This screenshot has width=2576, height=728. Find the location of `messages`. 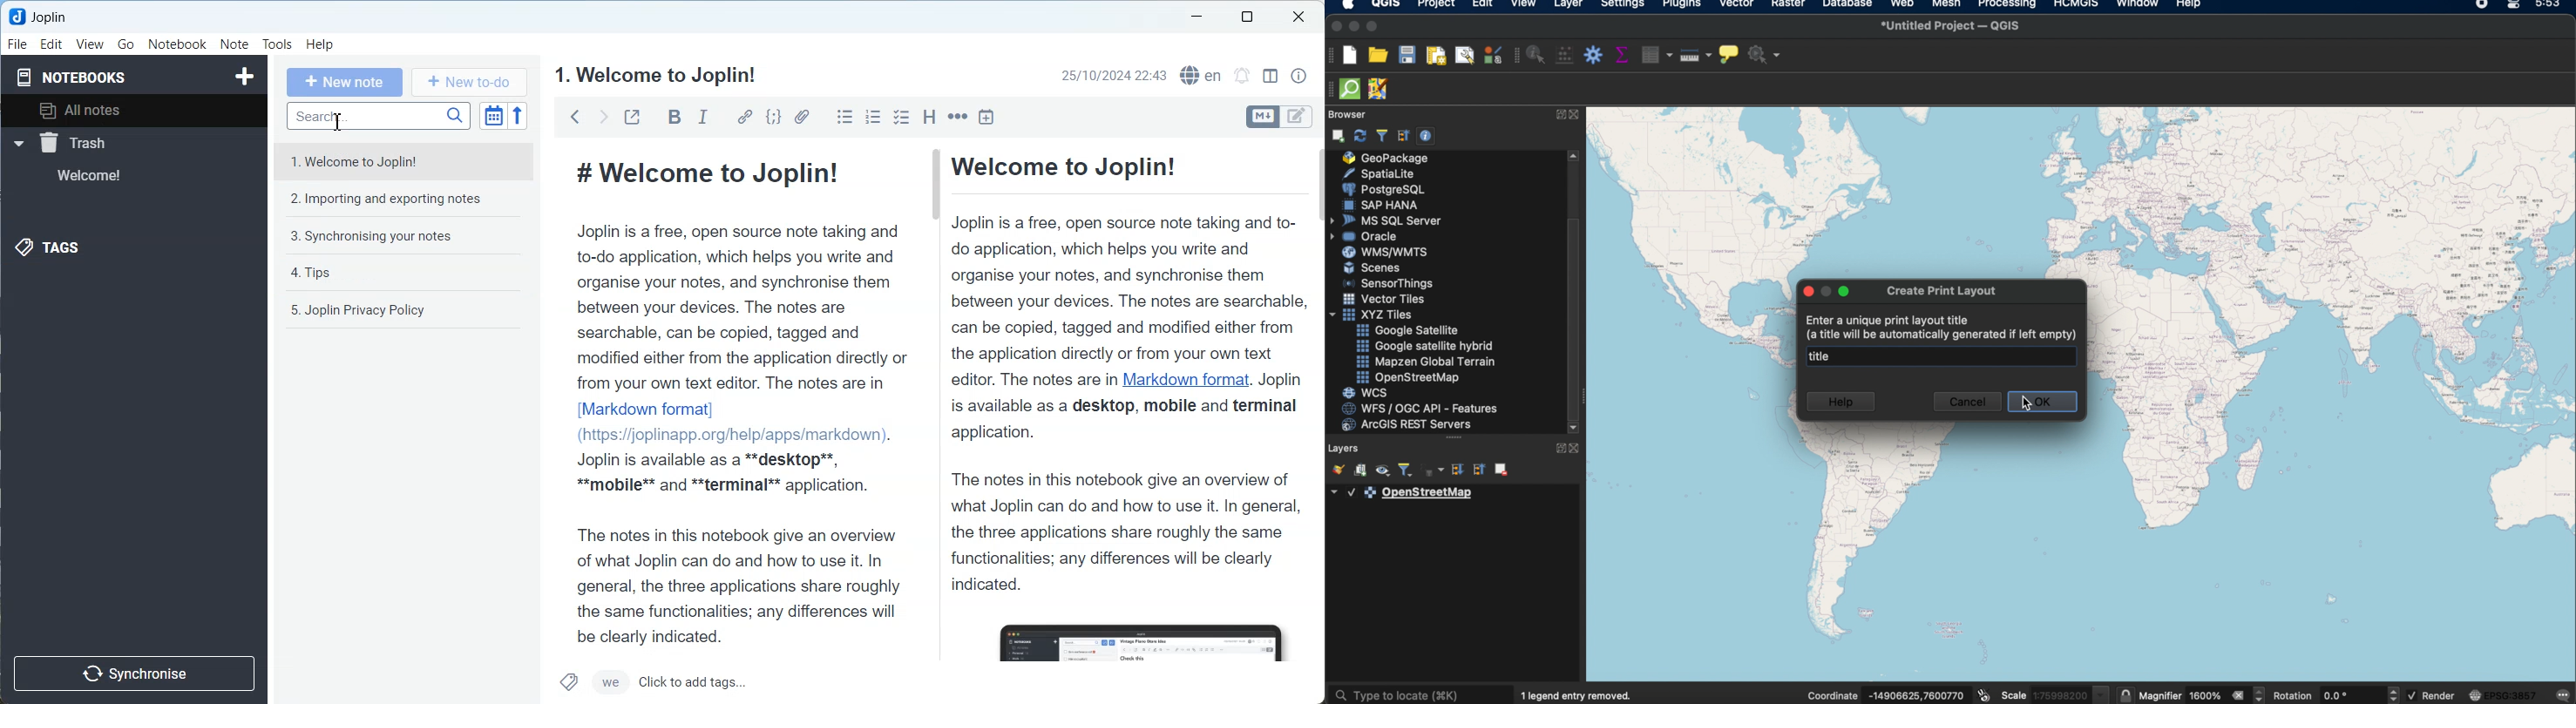

messages is located at coordinates (2563, 694).